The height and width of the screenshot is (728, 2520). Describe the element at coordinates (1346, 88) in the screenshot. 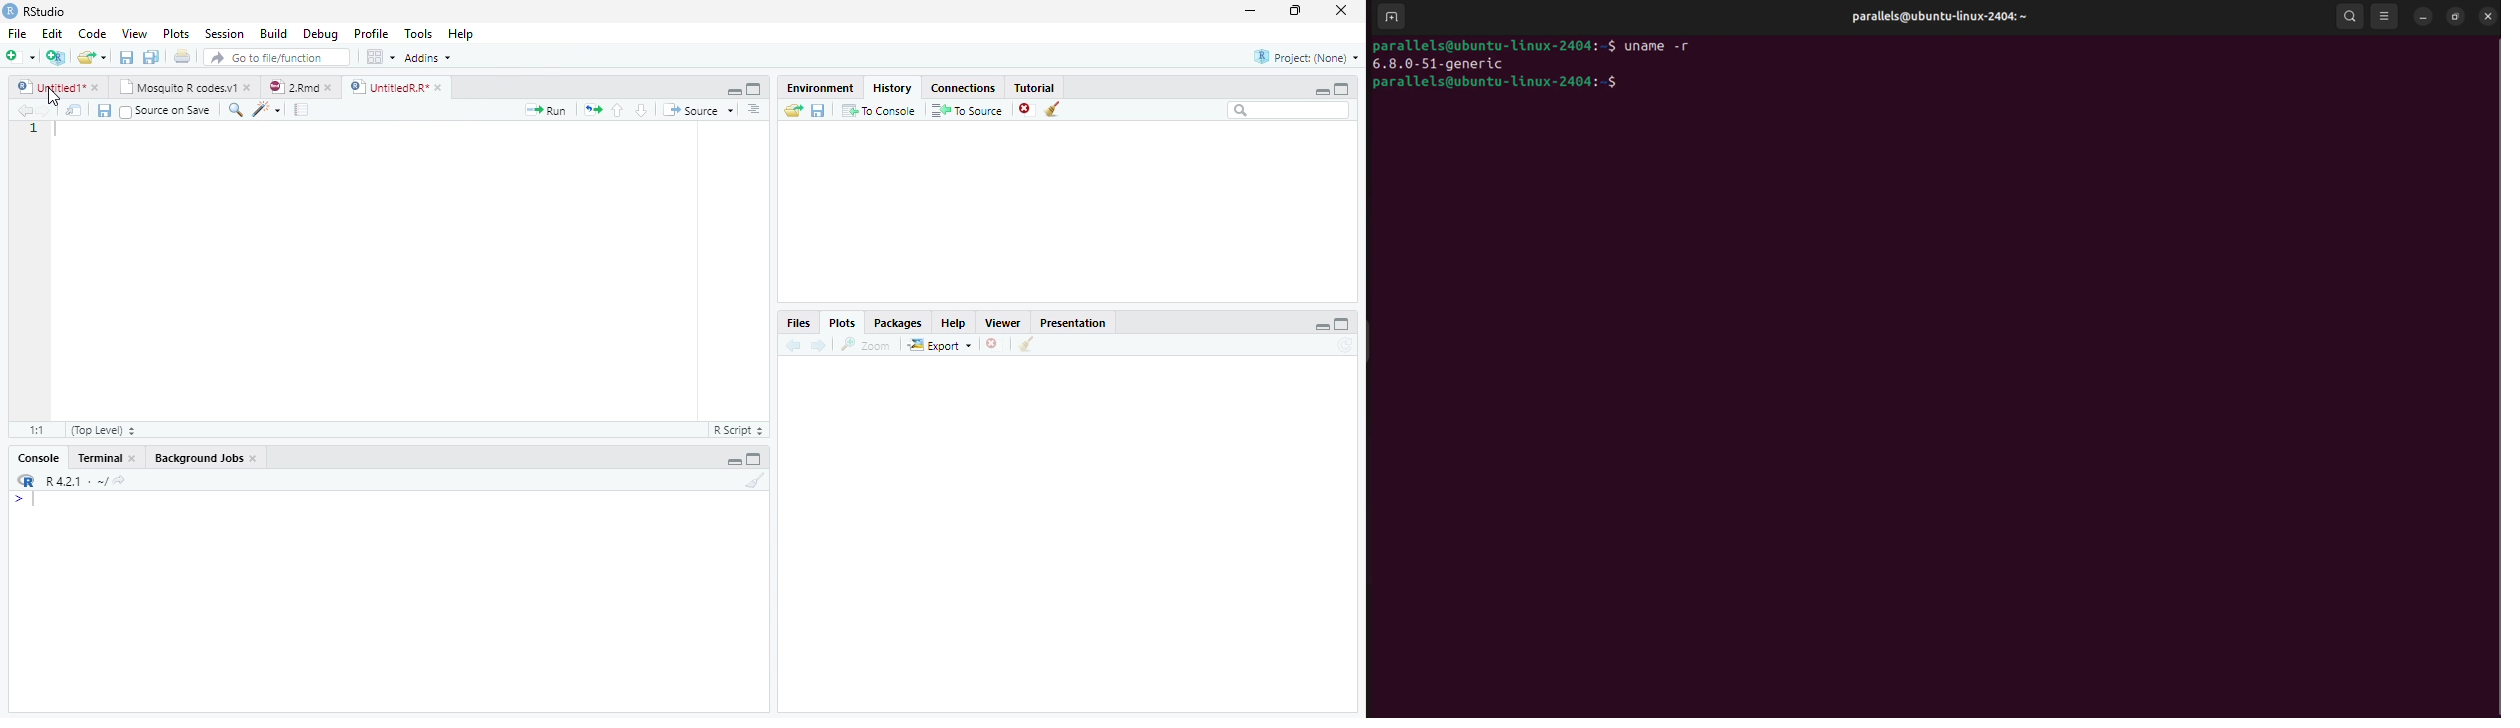

I see `Maximize` at that location.